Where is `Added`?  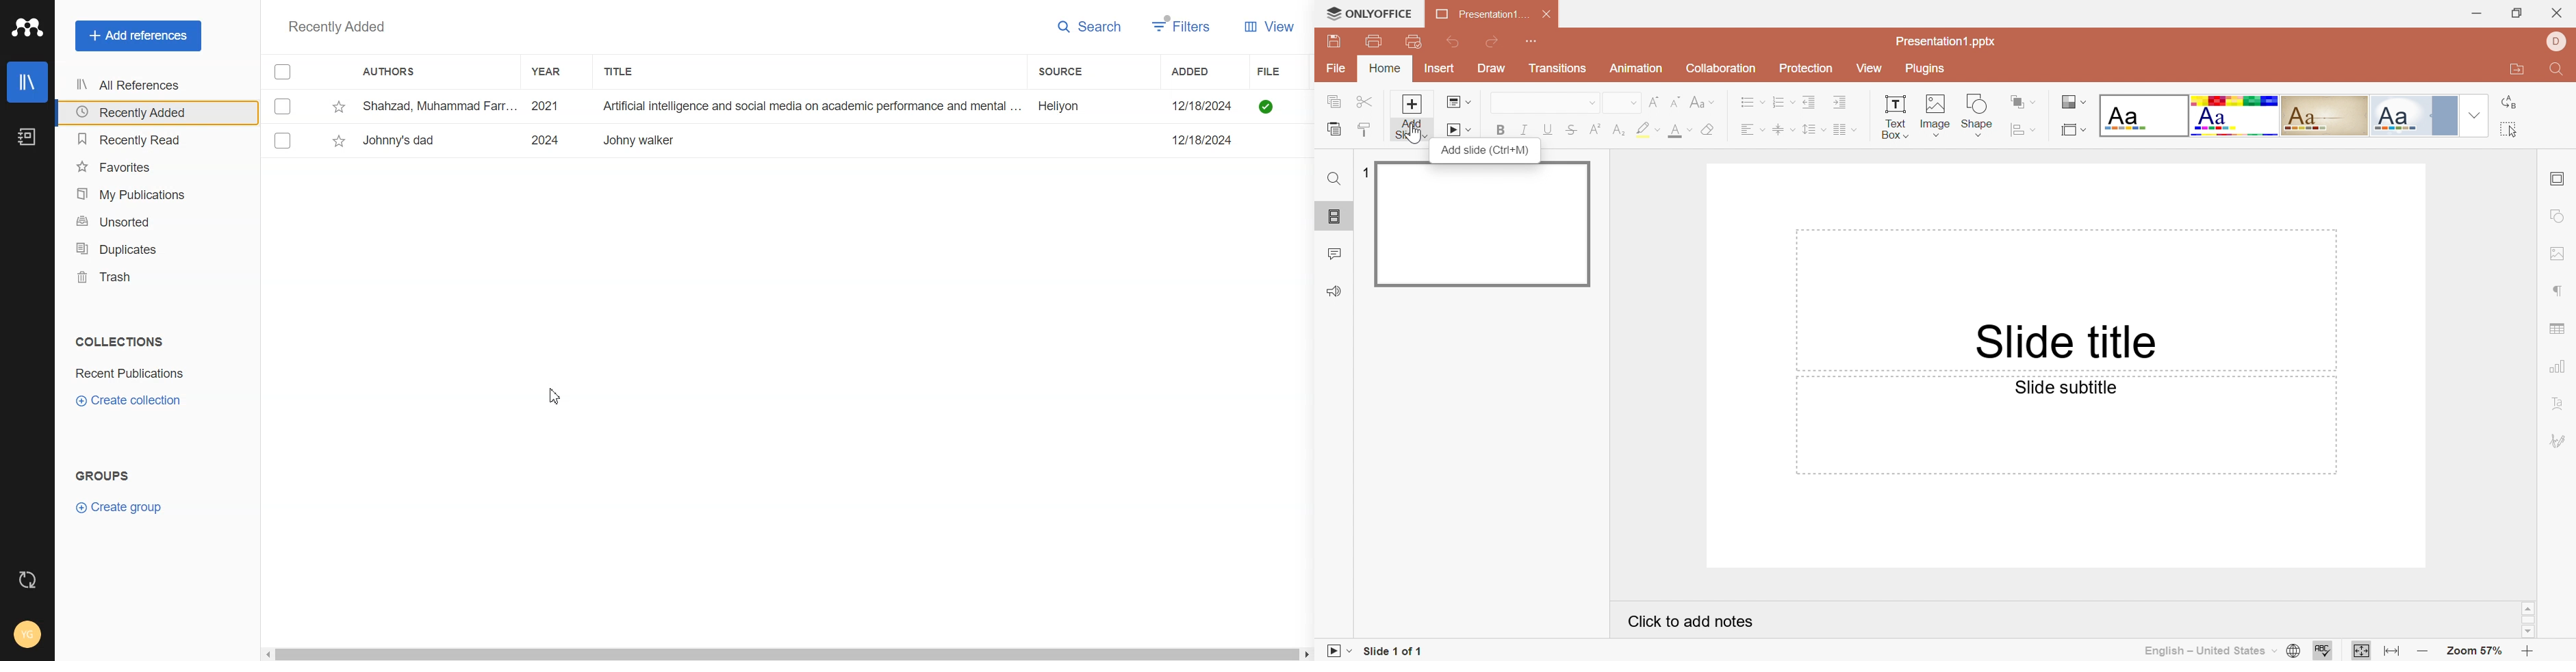 Added is located at coordinates (1204, 71).